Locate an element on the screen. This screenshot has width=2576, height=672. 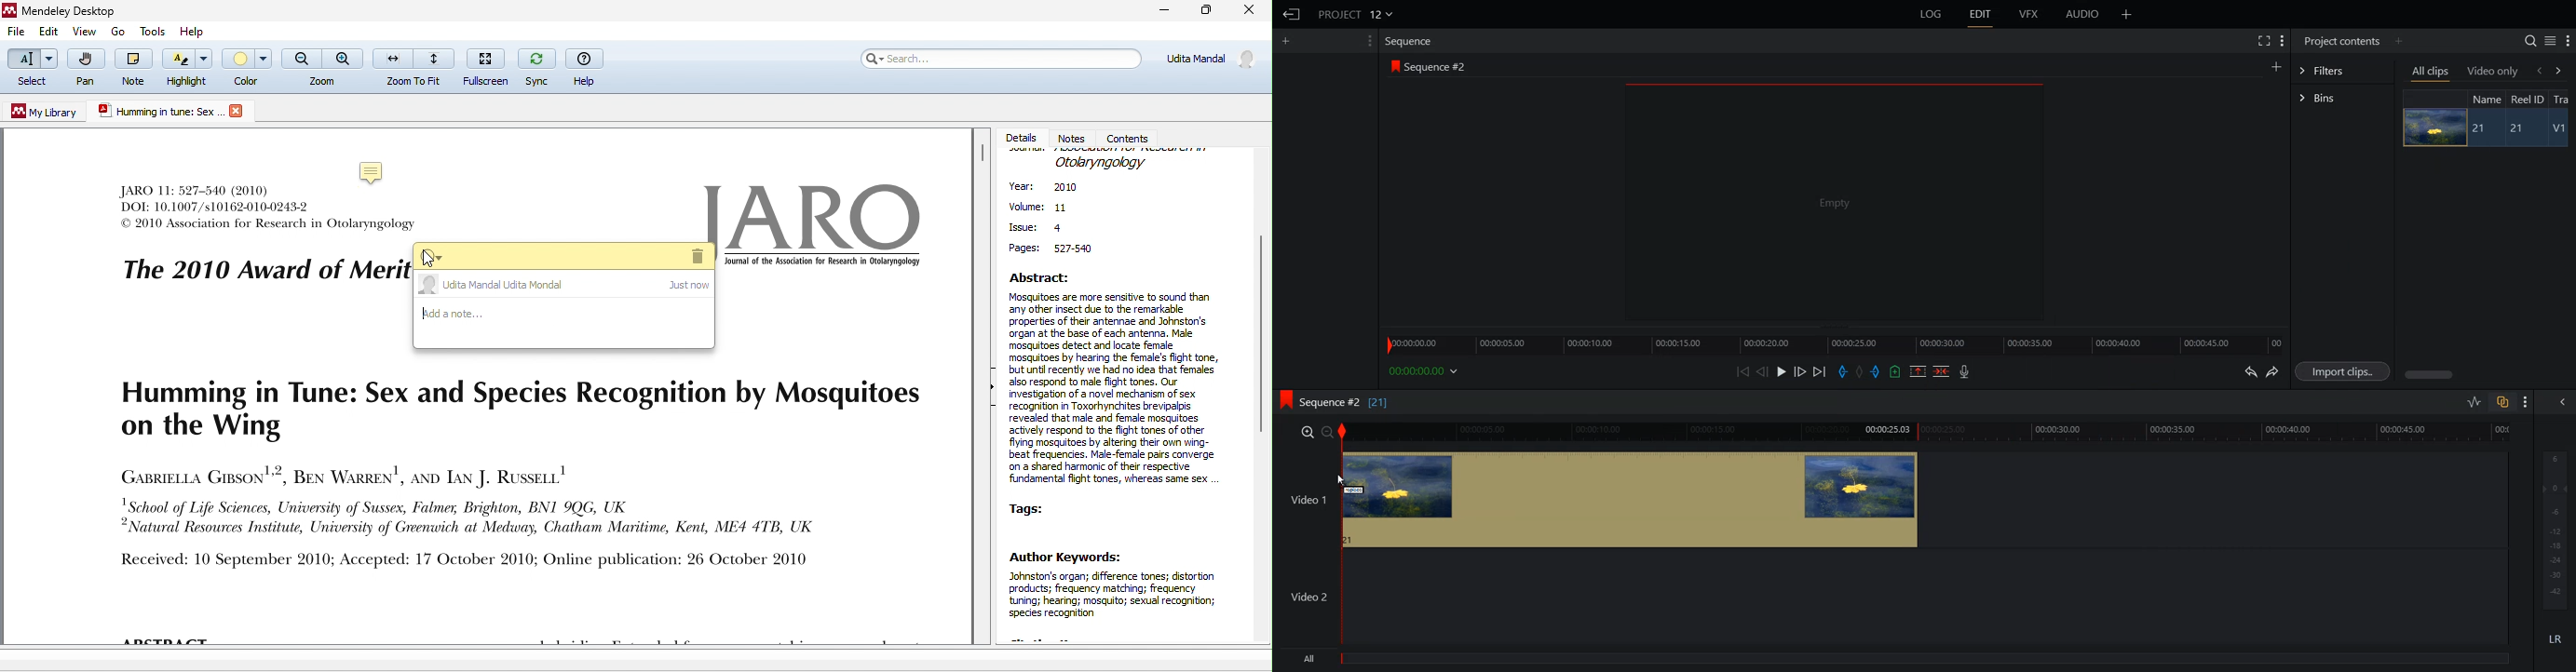
Filters is located at coordinates (2342, 69).